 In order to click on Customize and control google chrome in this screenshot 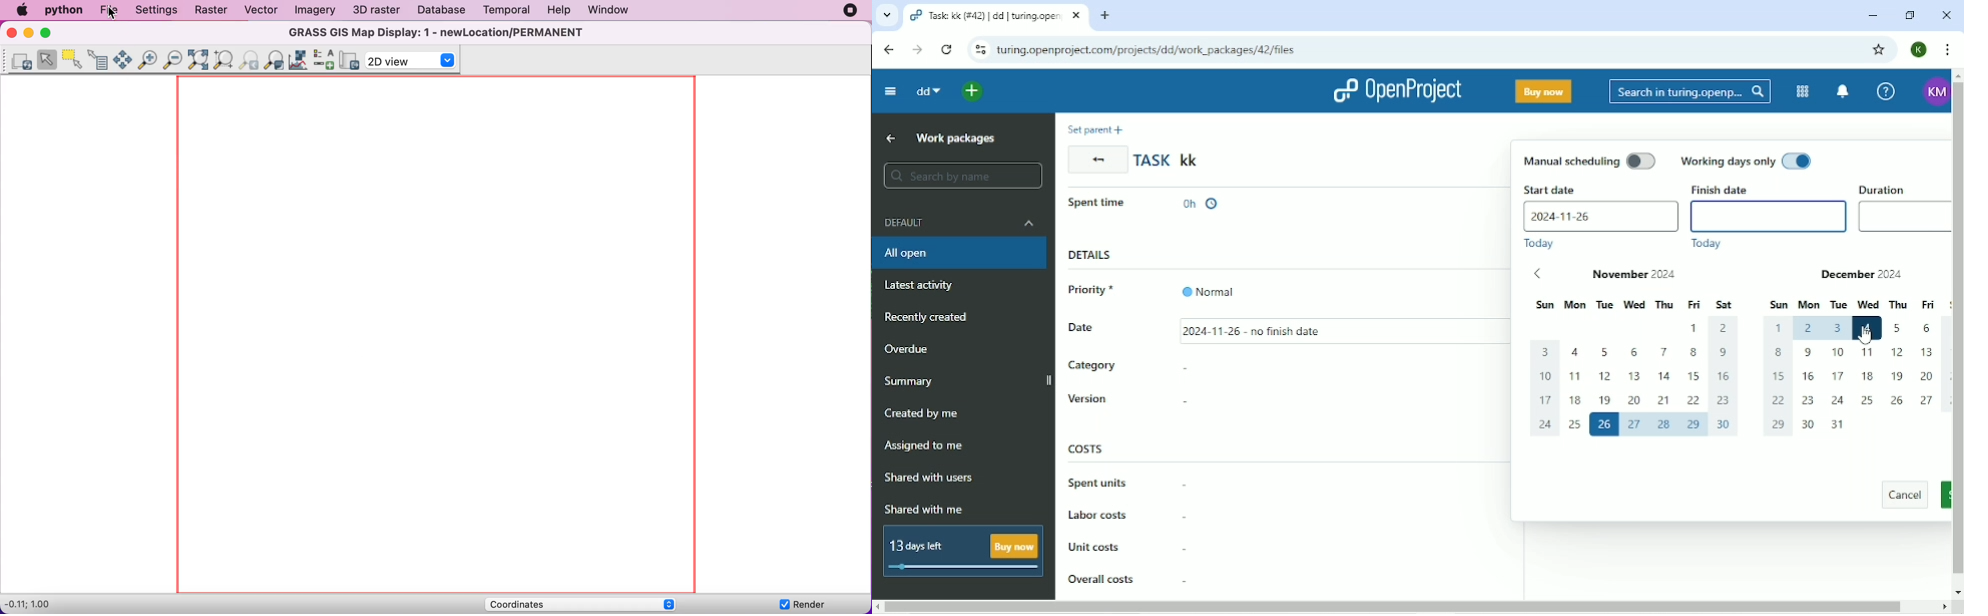, I will do `click(1946, 50)`.